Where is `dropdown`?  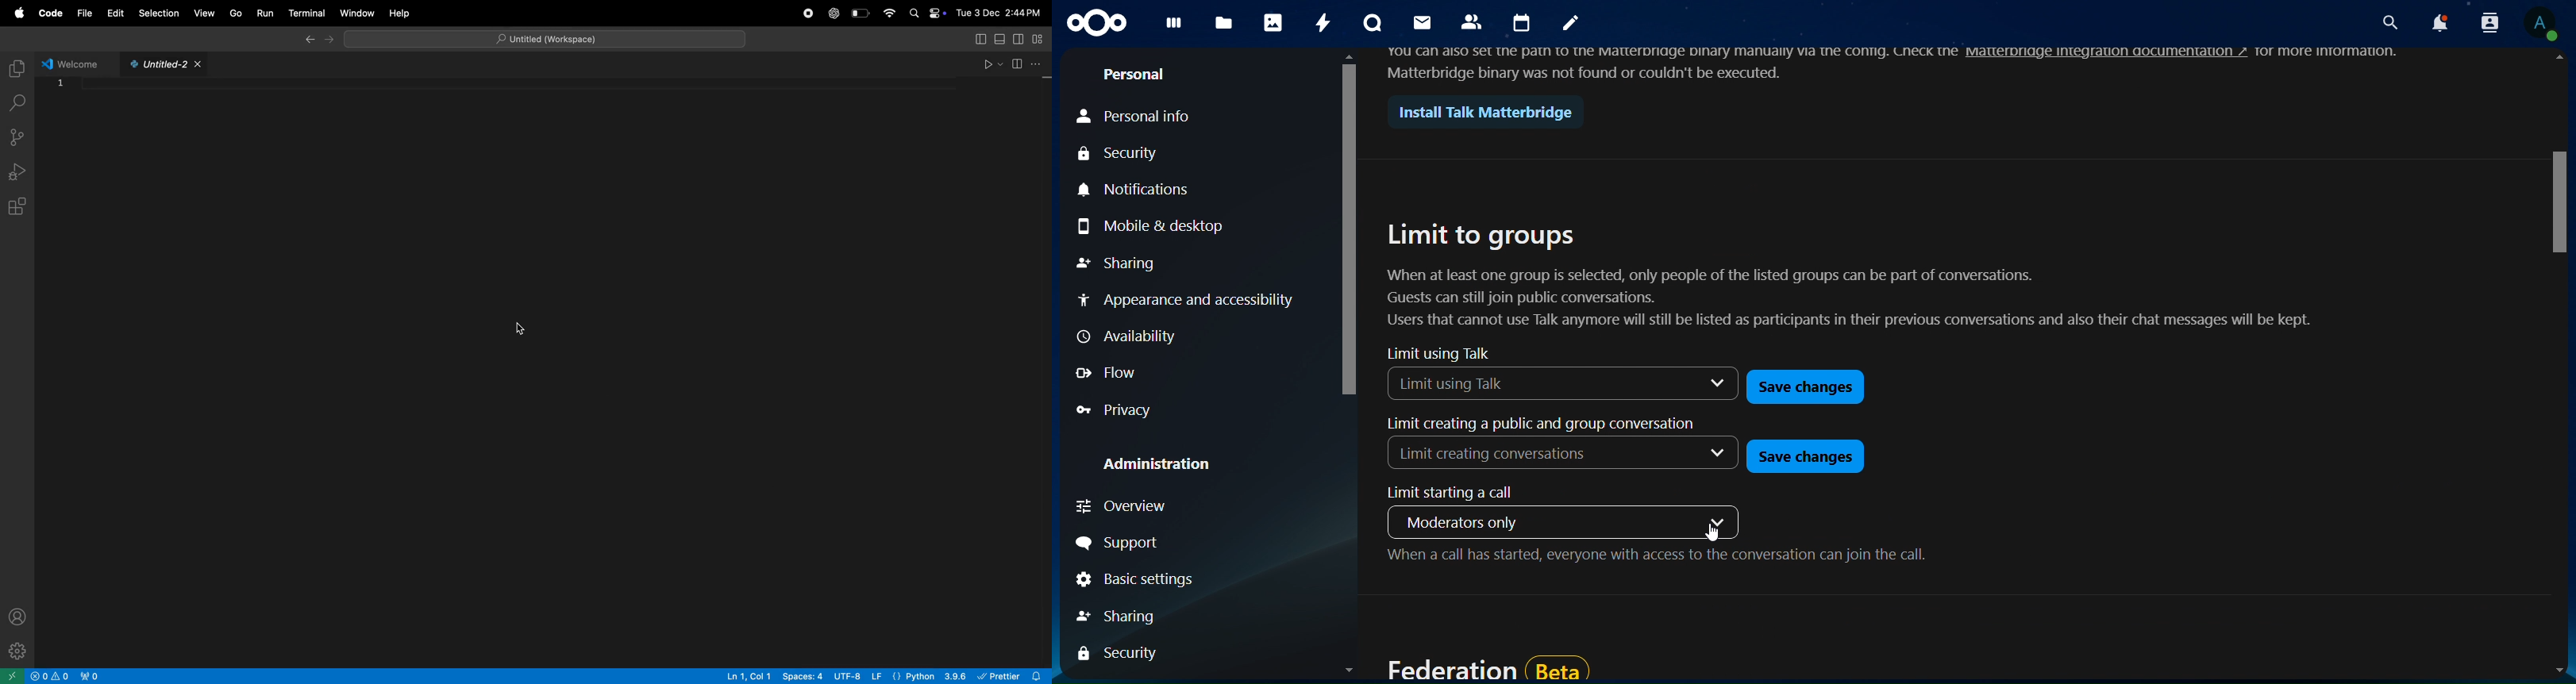 dropdown is located at coordinates (1719, 520).